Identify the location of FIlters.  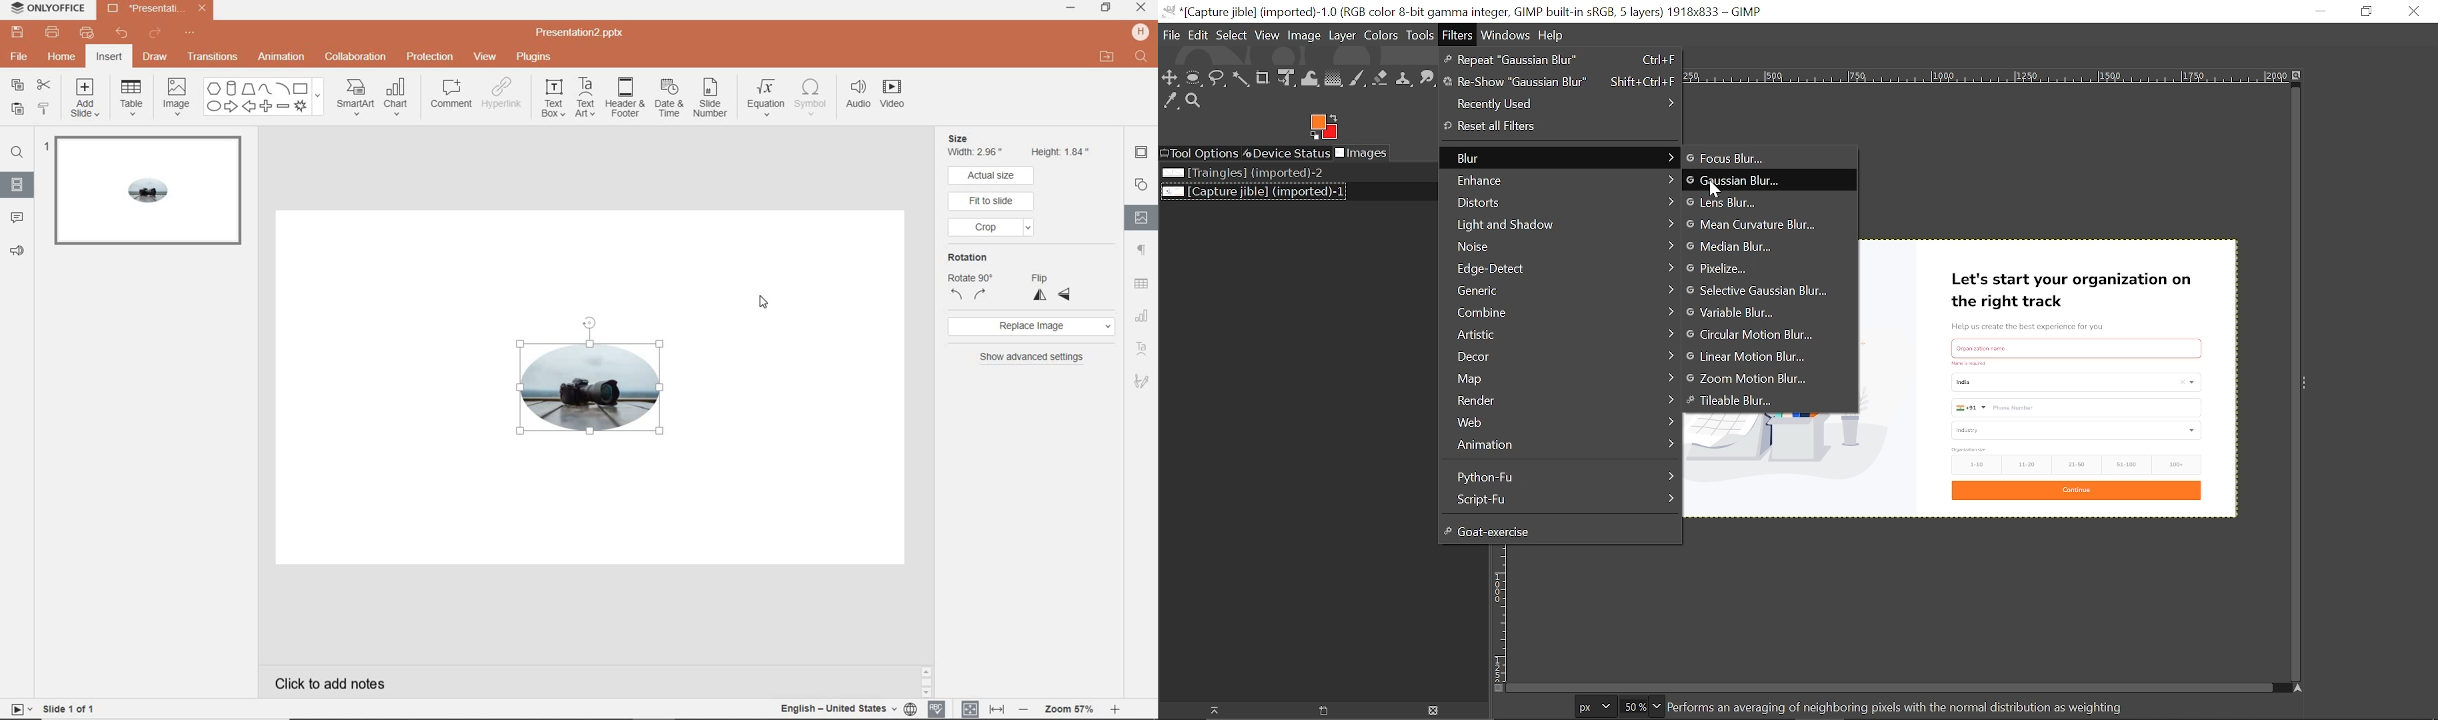
(1459, 35).